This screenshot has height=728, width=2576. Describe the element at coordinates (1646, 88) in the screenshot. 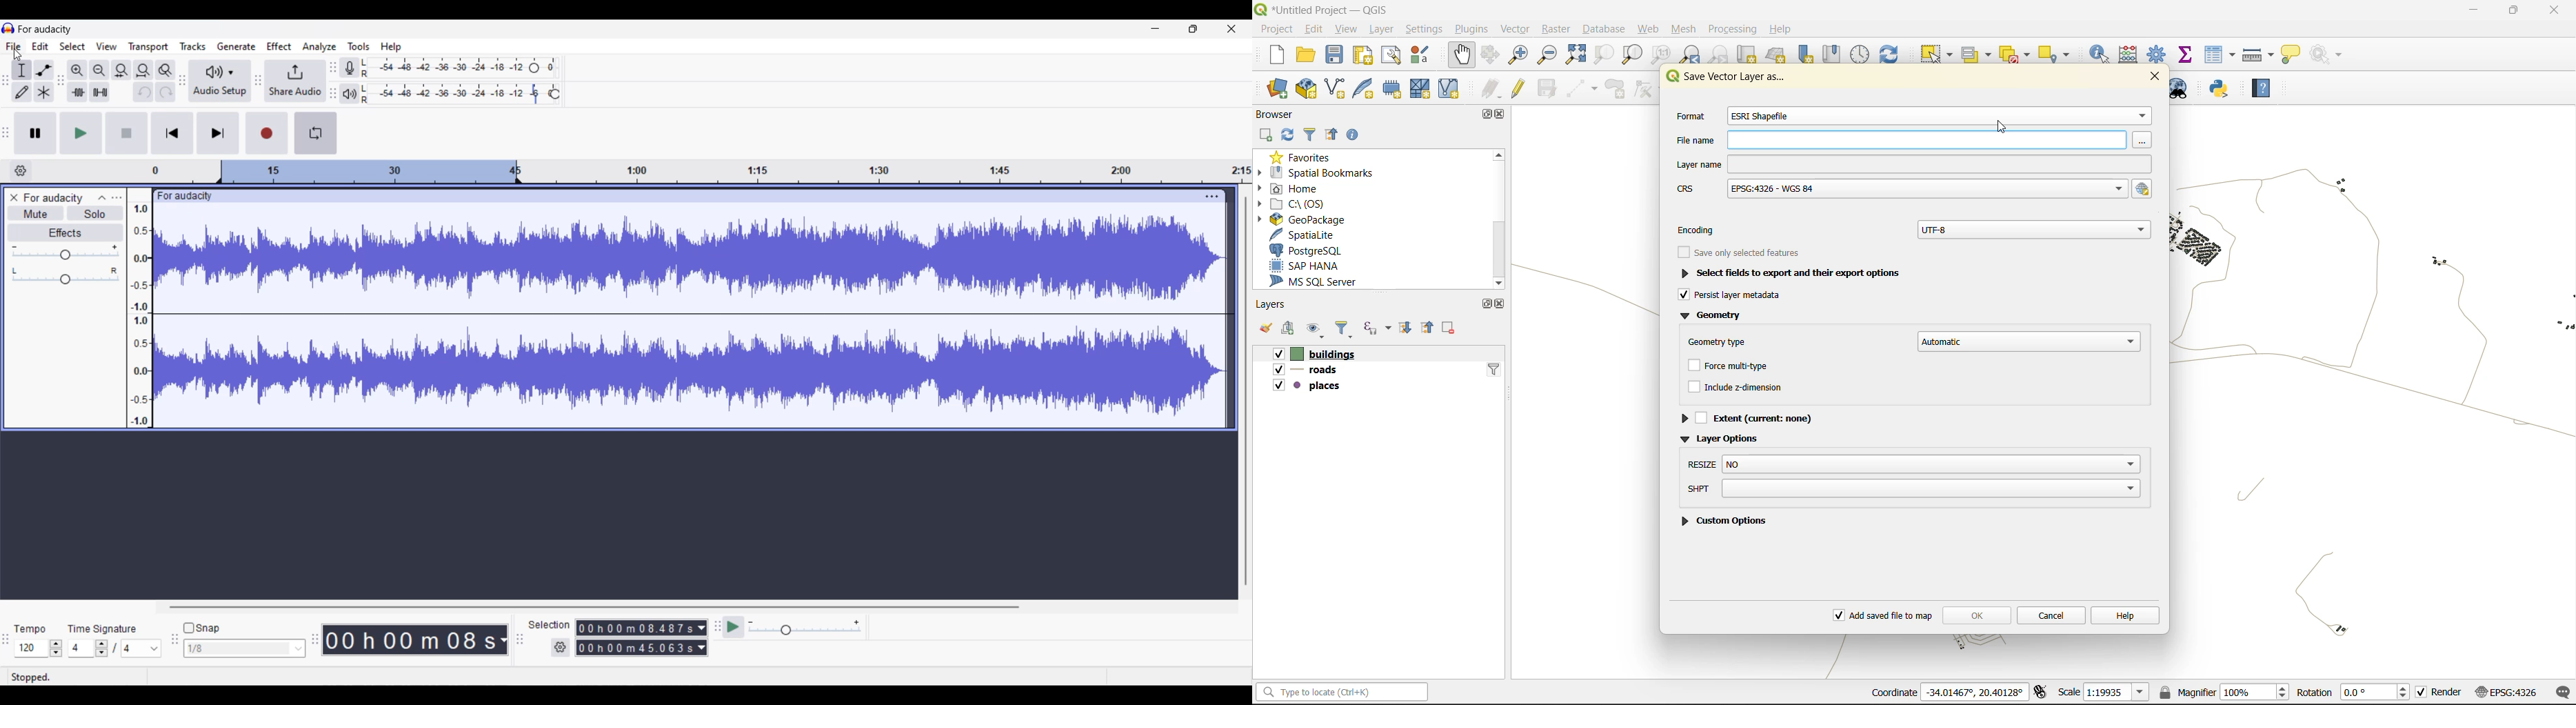

I see `vertex tools` at that location.